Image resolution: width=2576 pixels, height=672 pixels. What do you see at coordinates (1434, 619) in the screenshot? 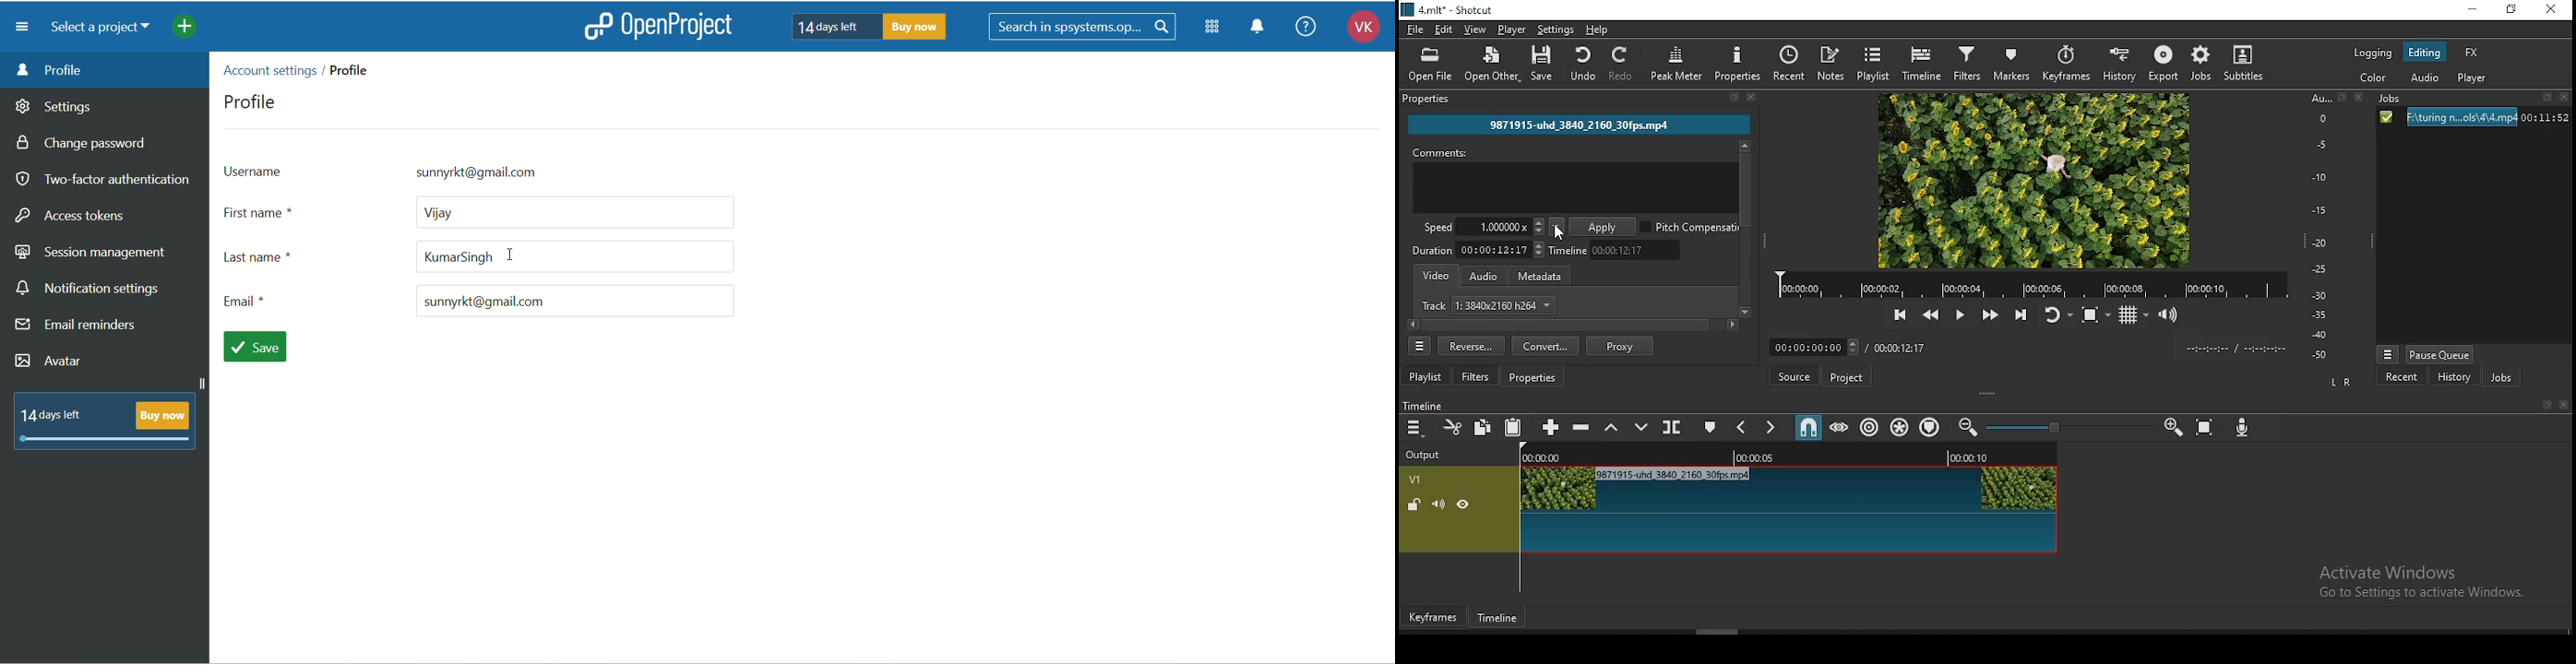
I see `keyframes` at bounding box center [1434, 619].